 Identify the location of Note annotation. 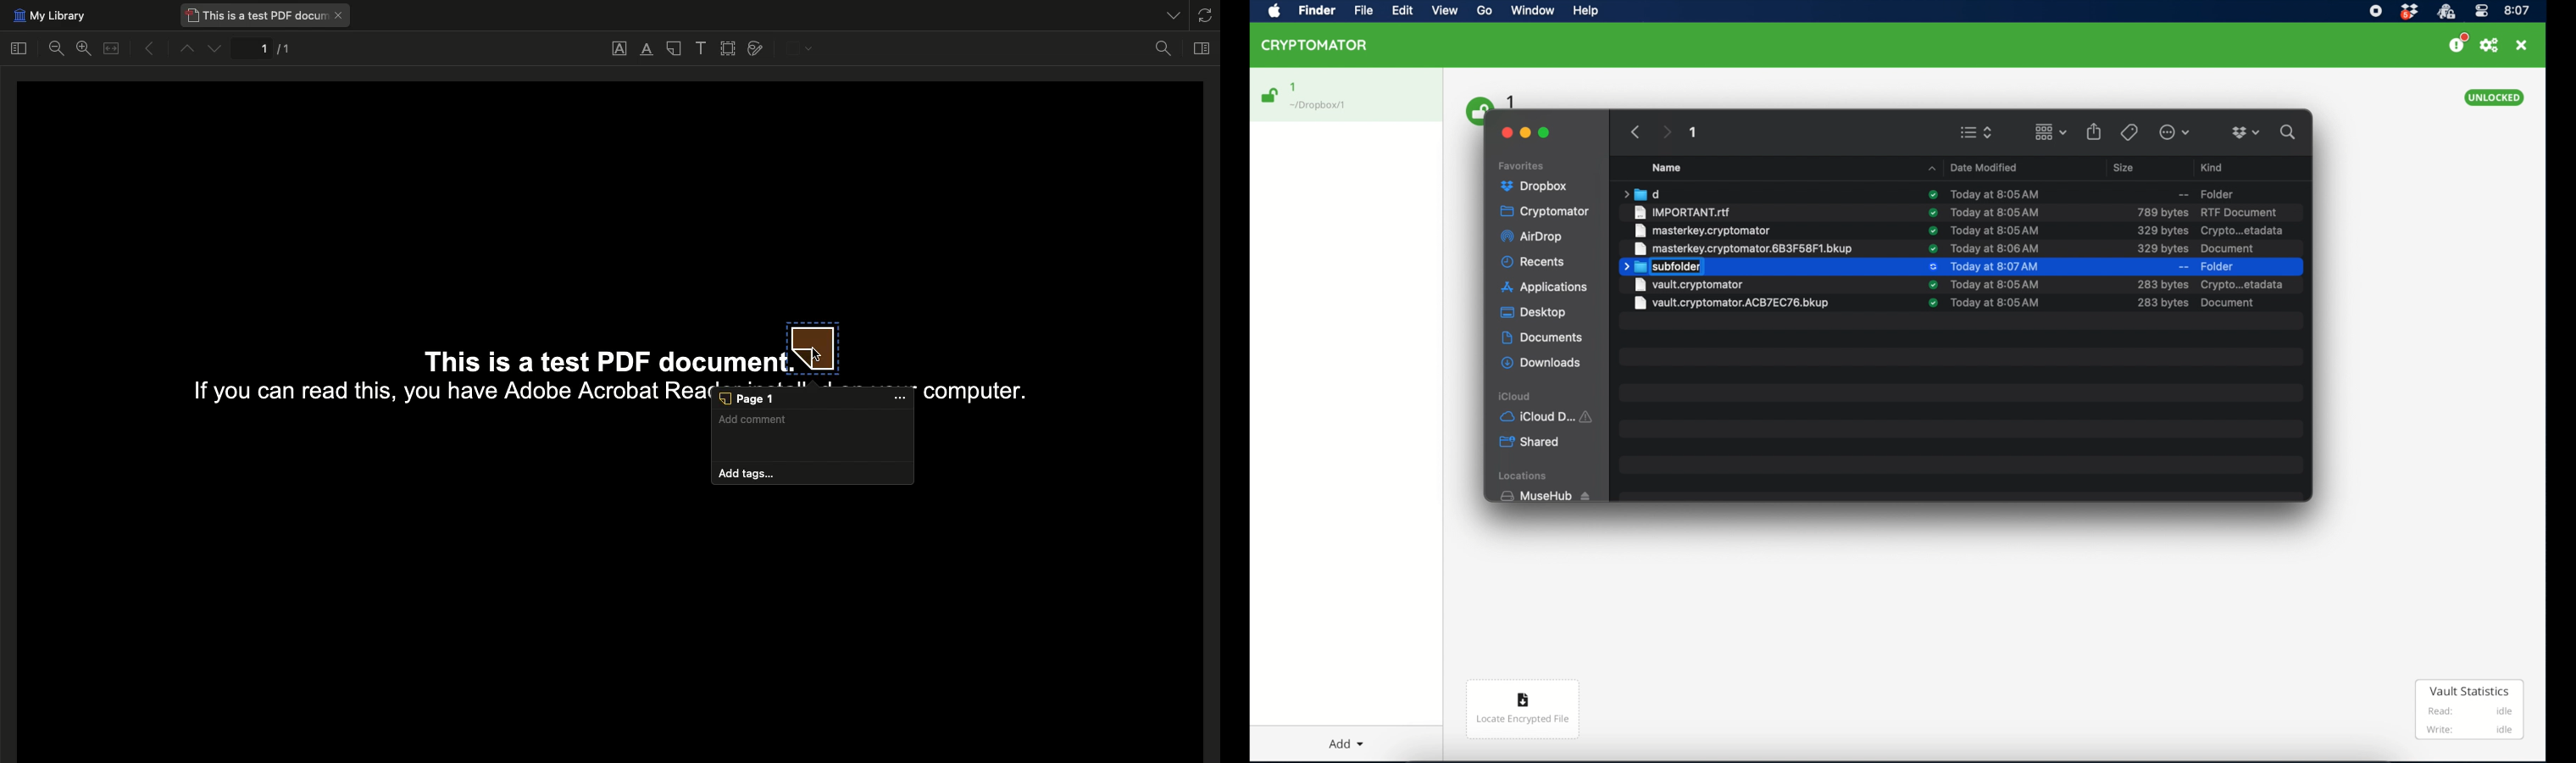
(814, 348).